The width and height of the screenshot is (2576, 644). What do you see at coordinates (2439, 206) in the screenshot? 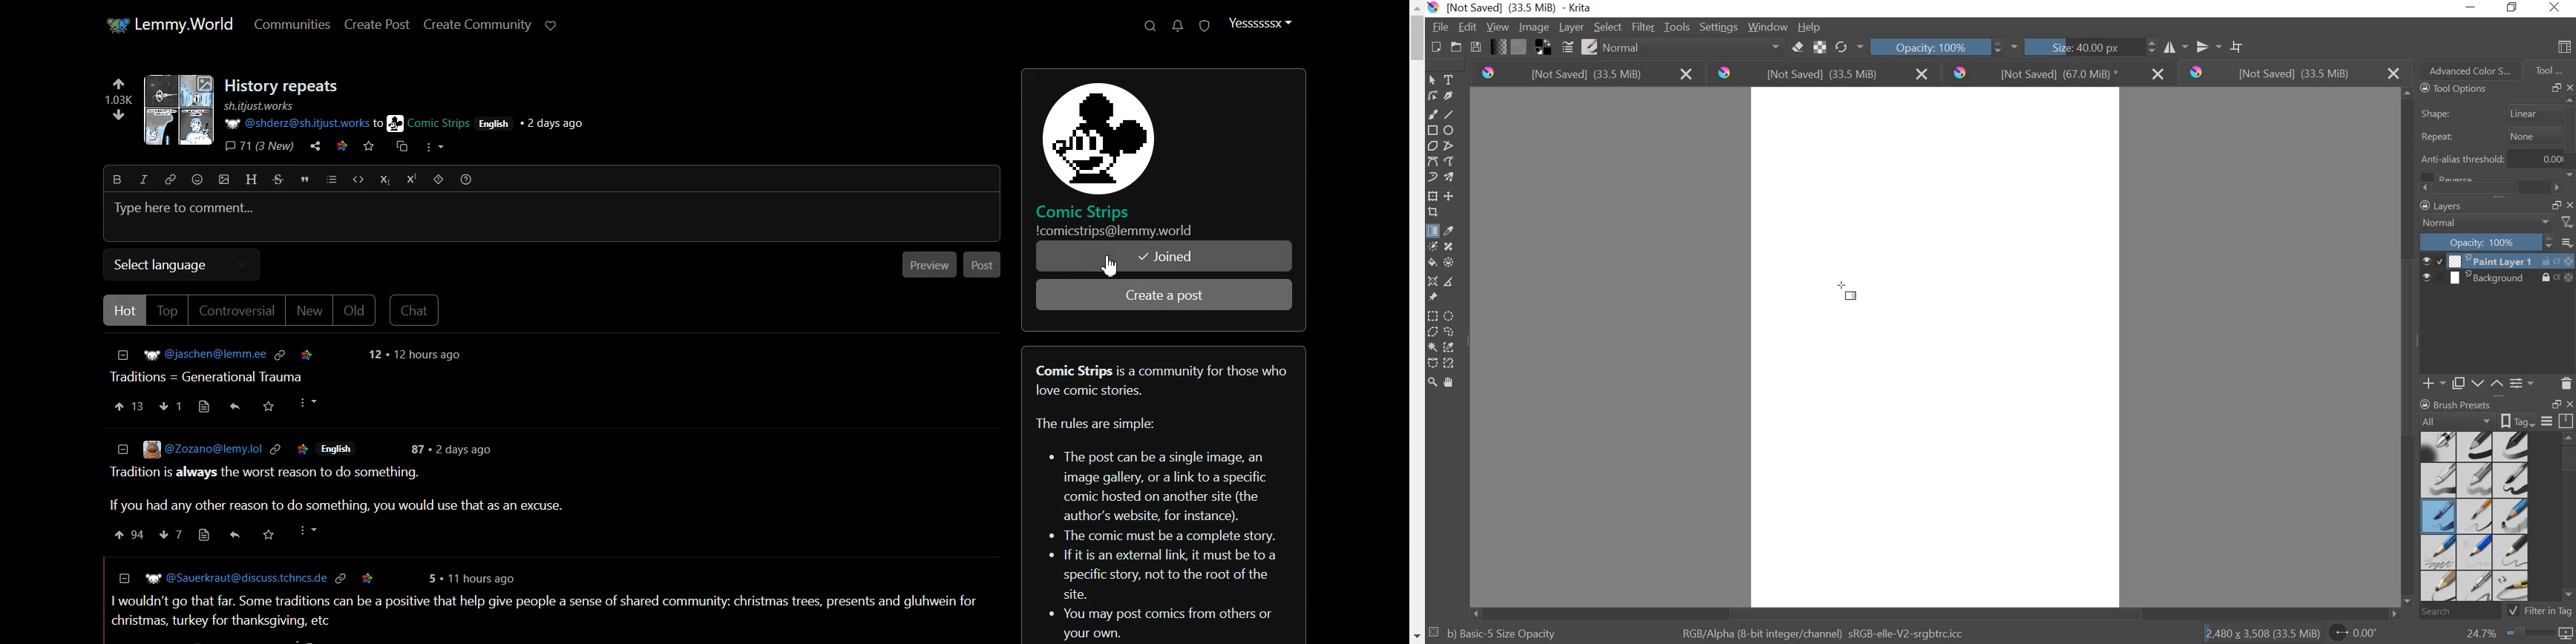
I see `LAYERS` at bounding box center [2439, 206].